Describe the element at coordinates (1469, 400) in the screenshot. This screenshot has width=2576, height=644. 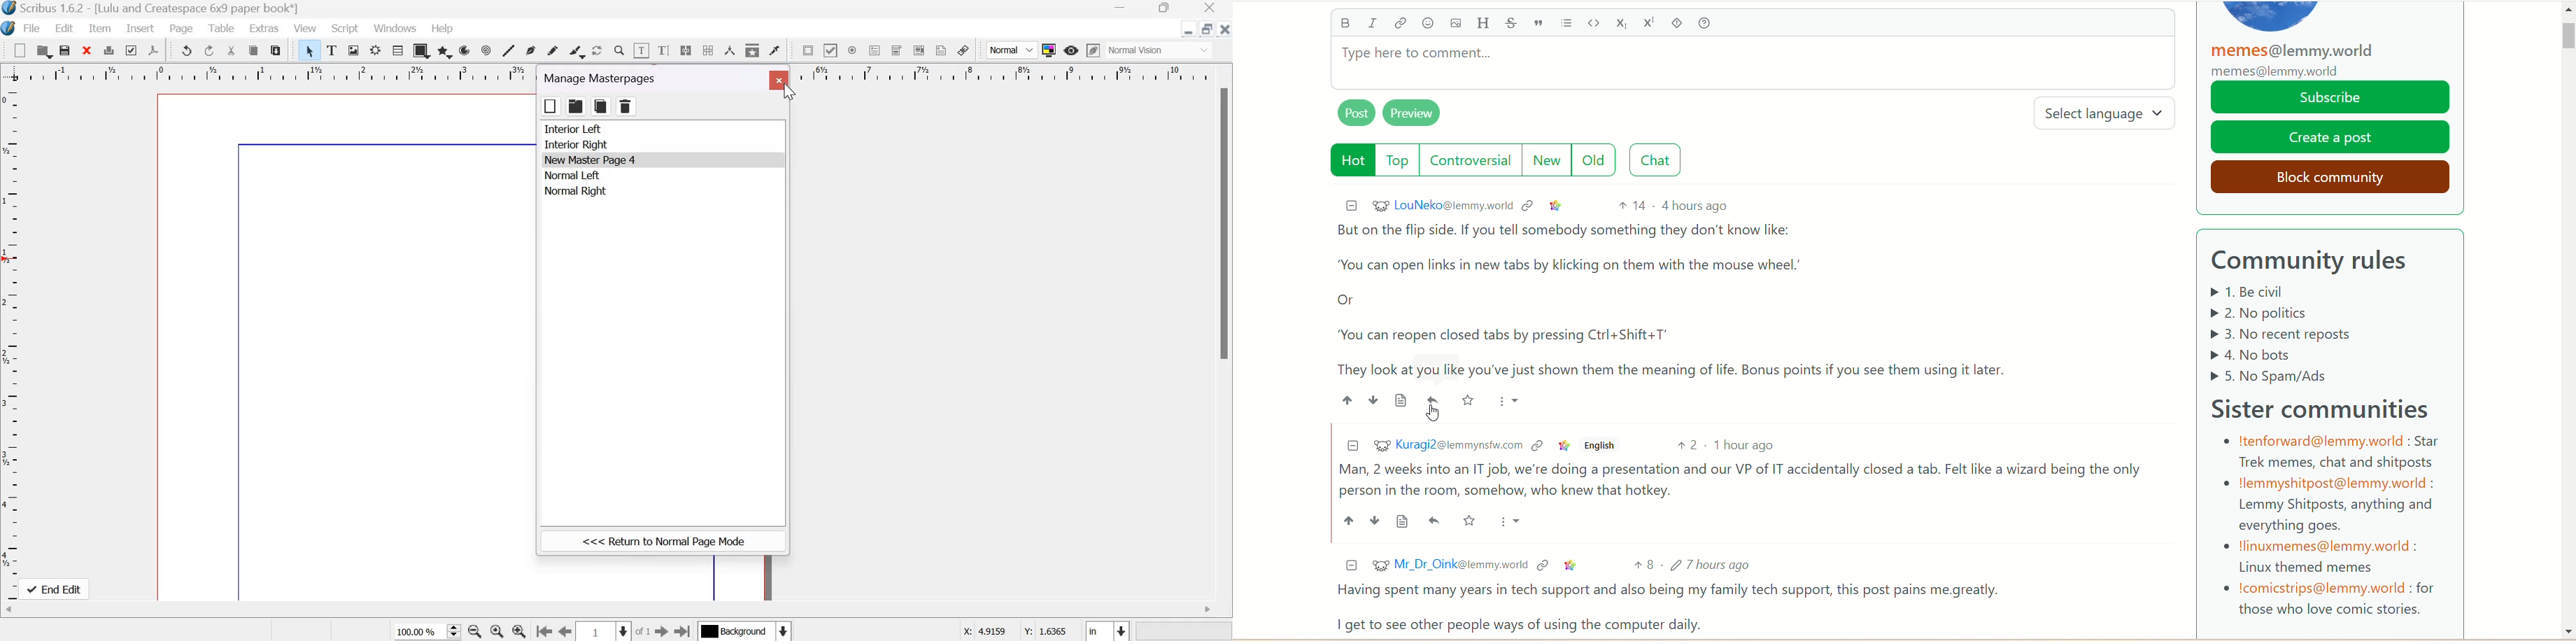
I see `save` at that location.